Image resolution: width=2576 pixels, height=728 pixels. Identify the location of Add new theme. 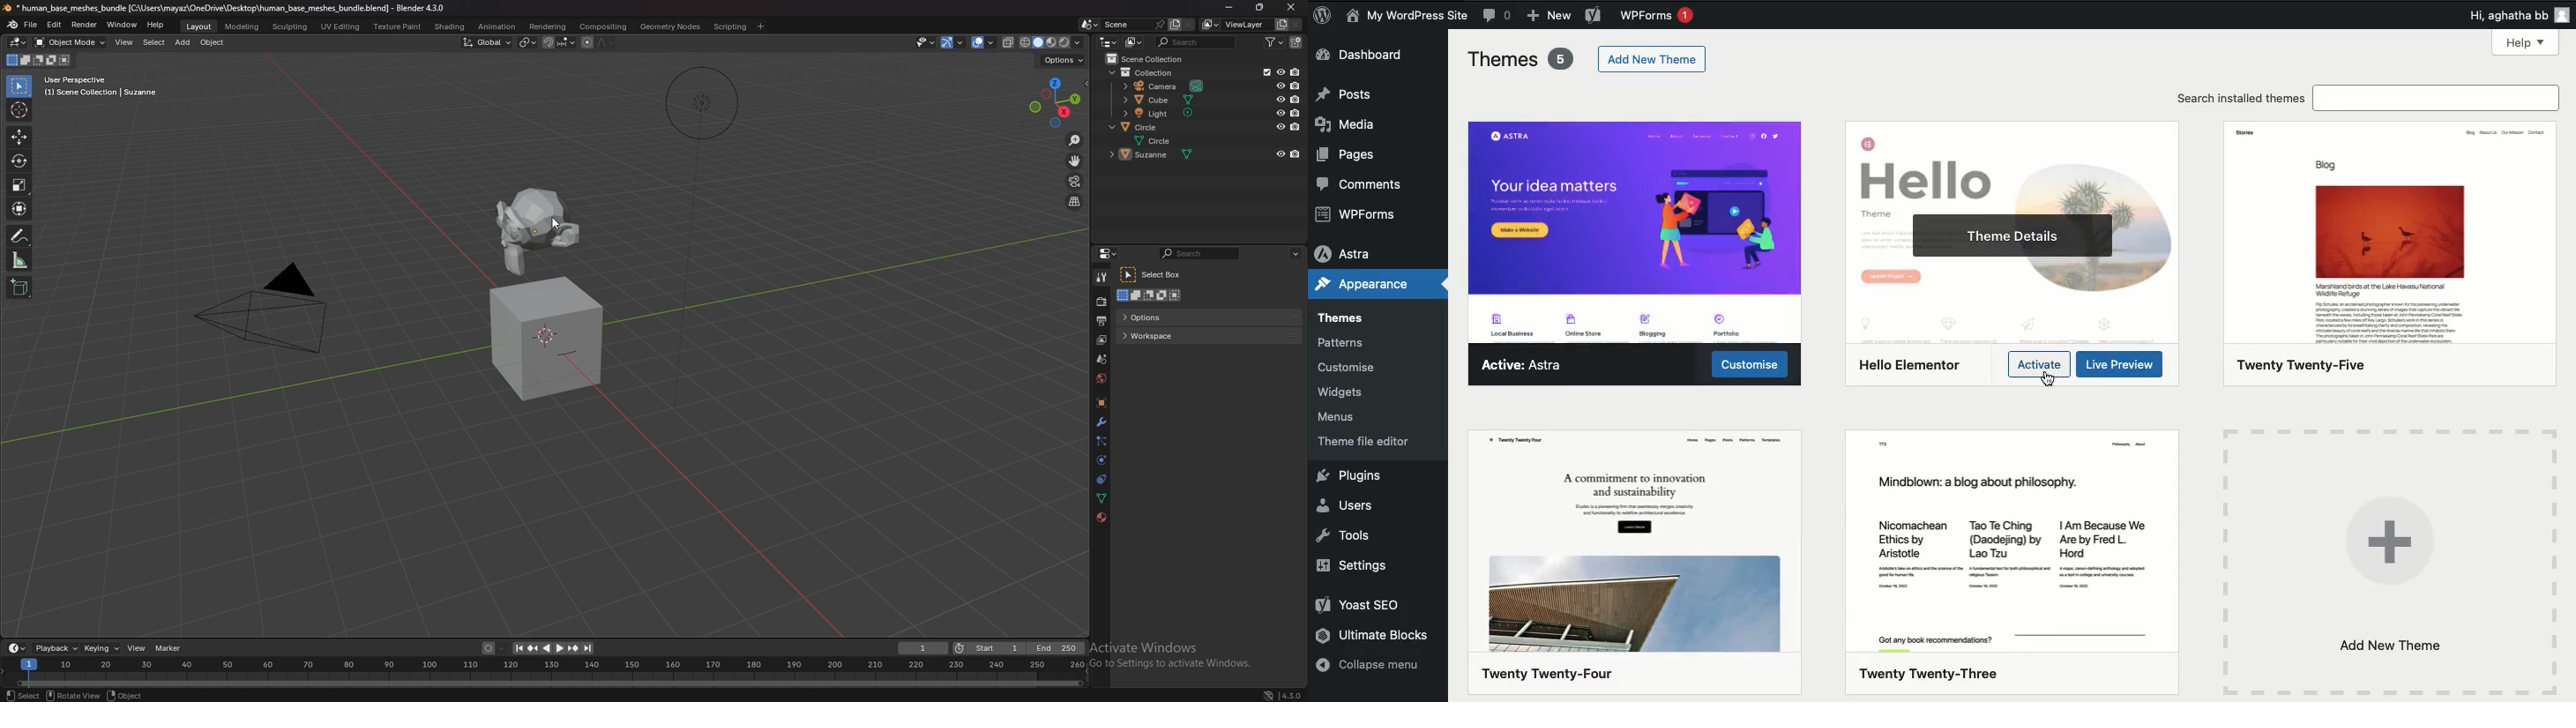
(2389, 560).